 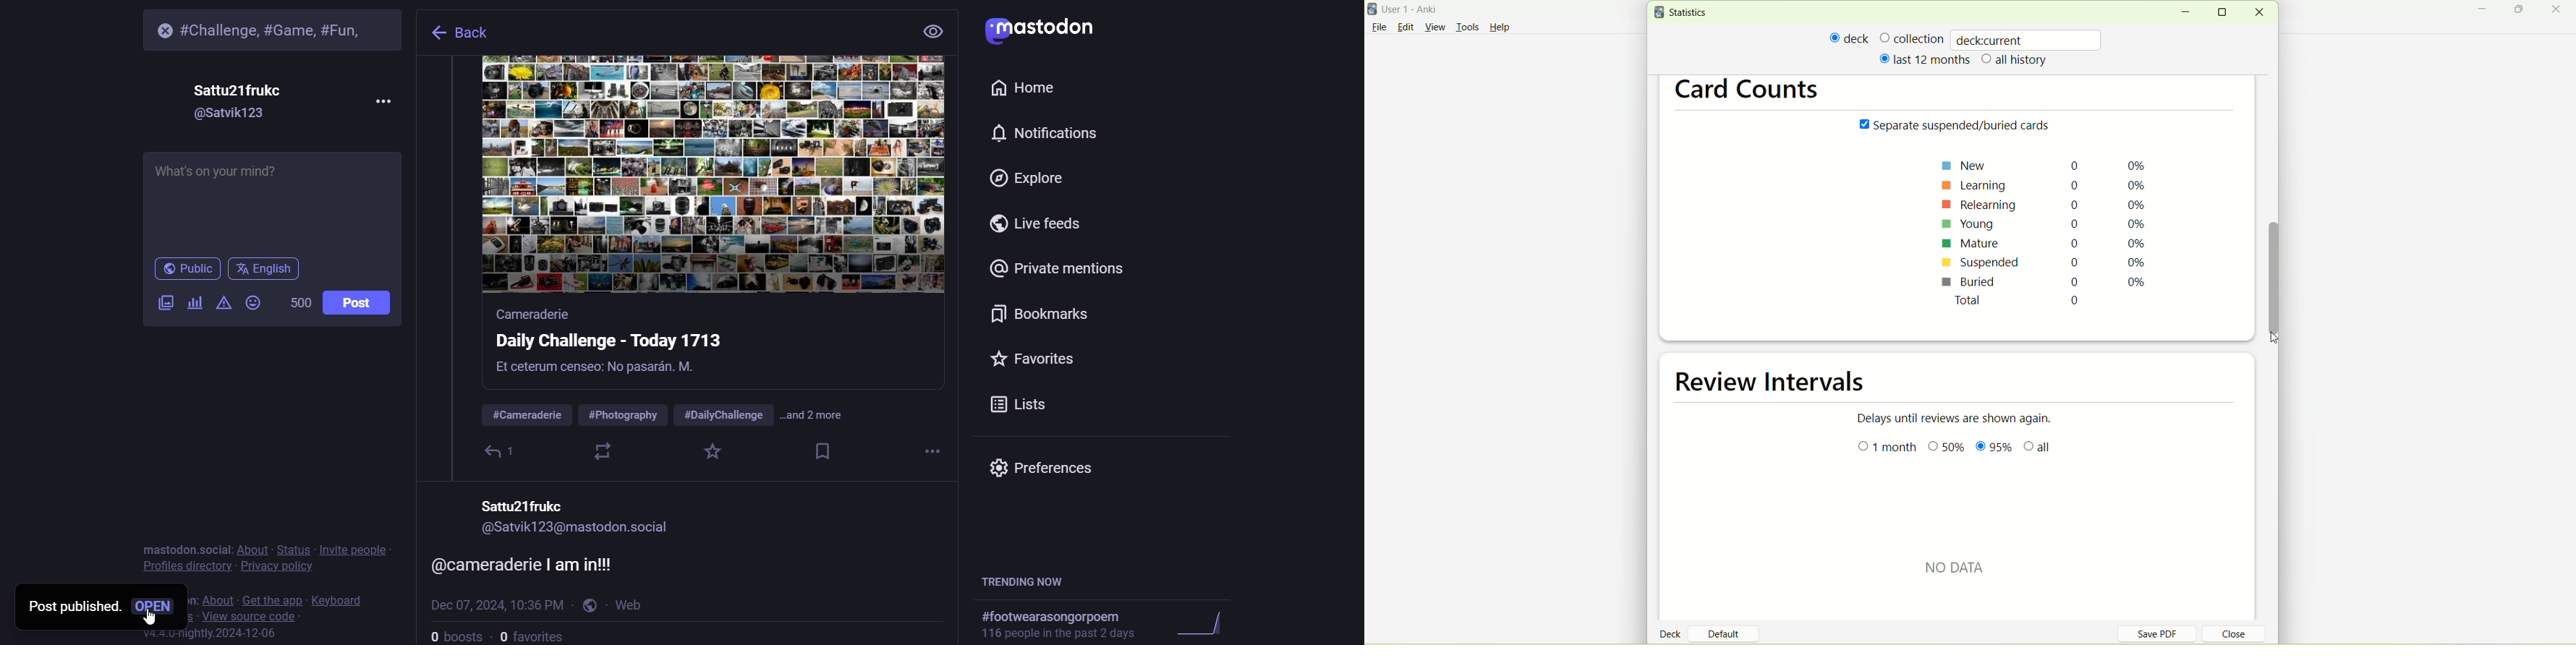 What do you see at coordinates (1962, 417) in the screenshot?
I see `Delays until reviews are shown again.` at bounding box center [1962, 417].